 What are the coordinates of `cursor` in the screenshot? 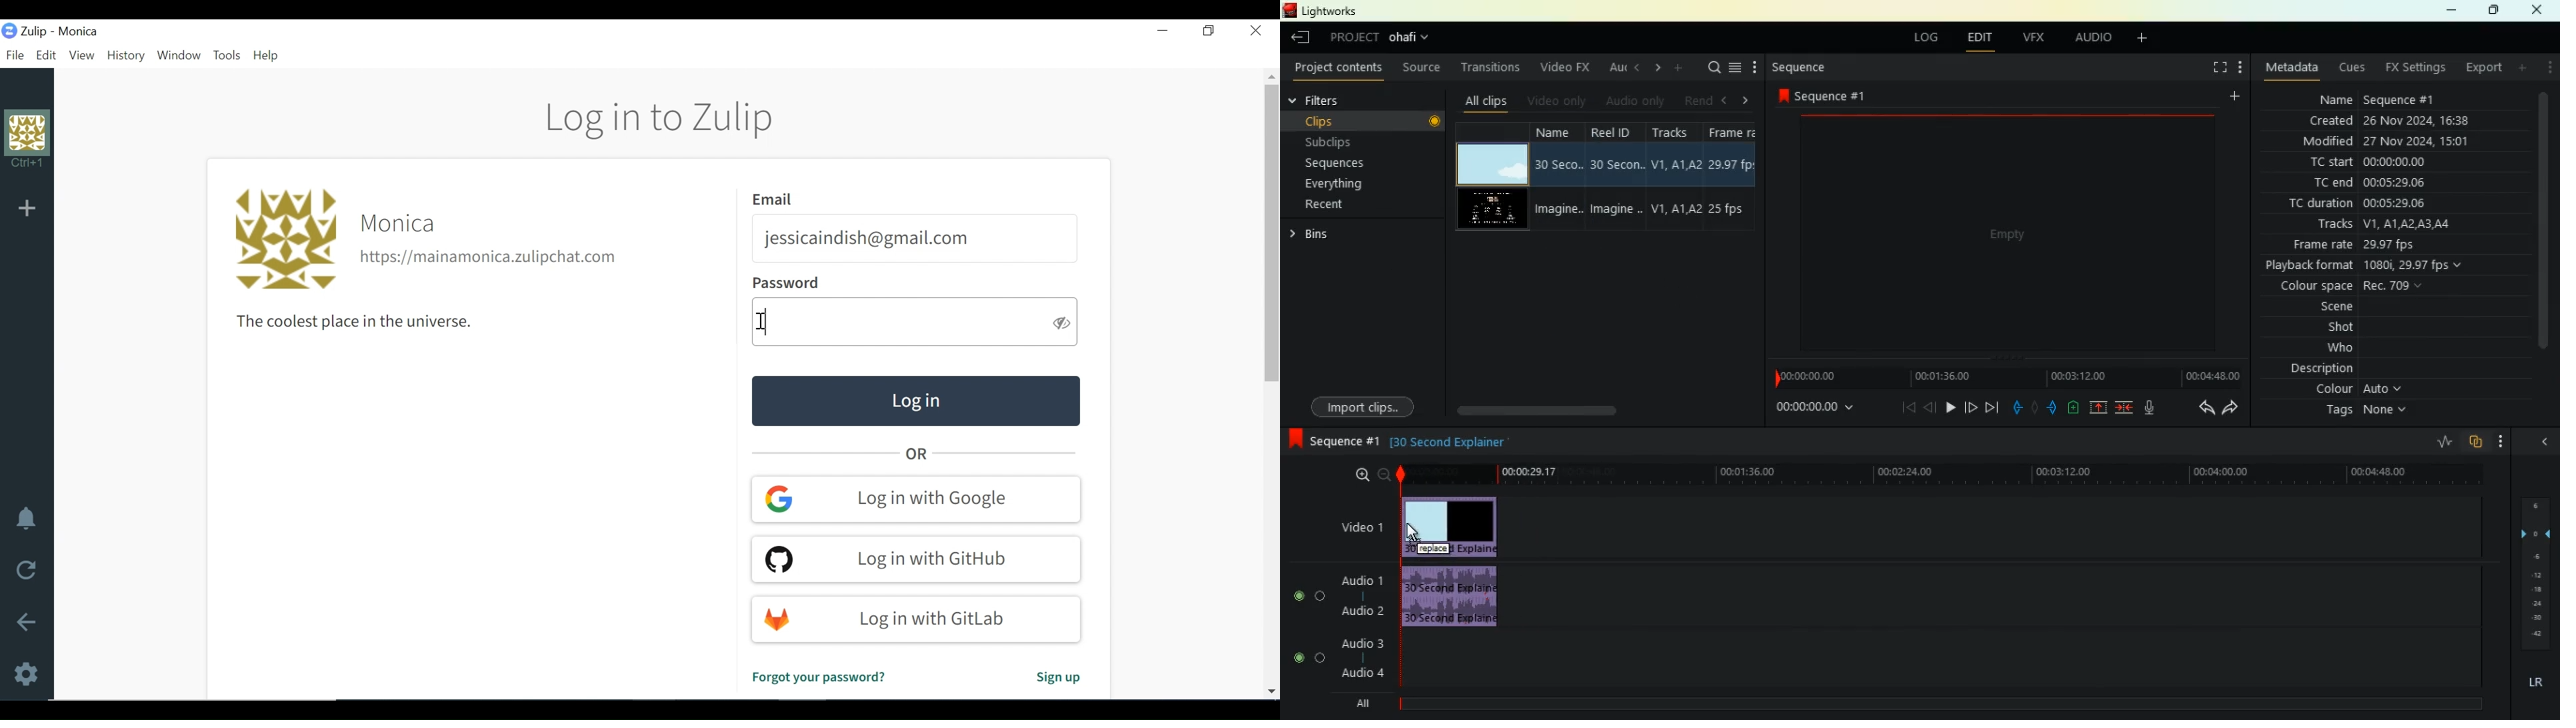 It's located at (1417, 533).